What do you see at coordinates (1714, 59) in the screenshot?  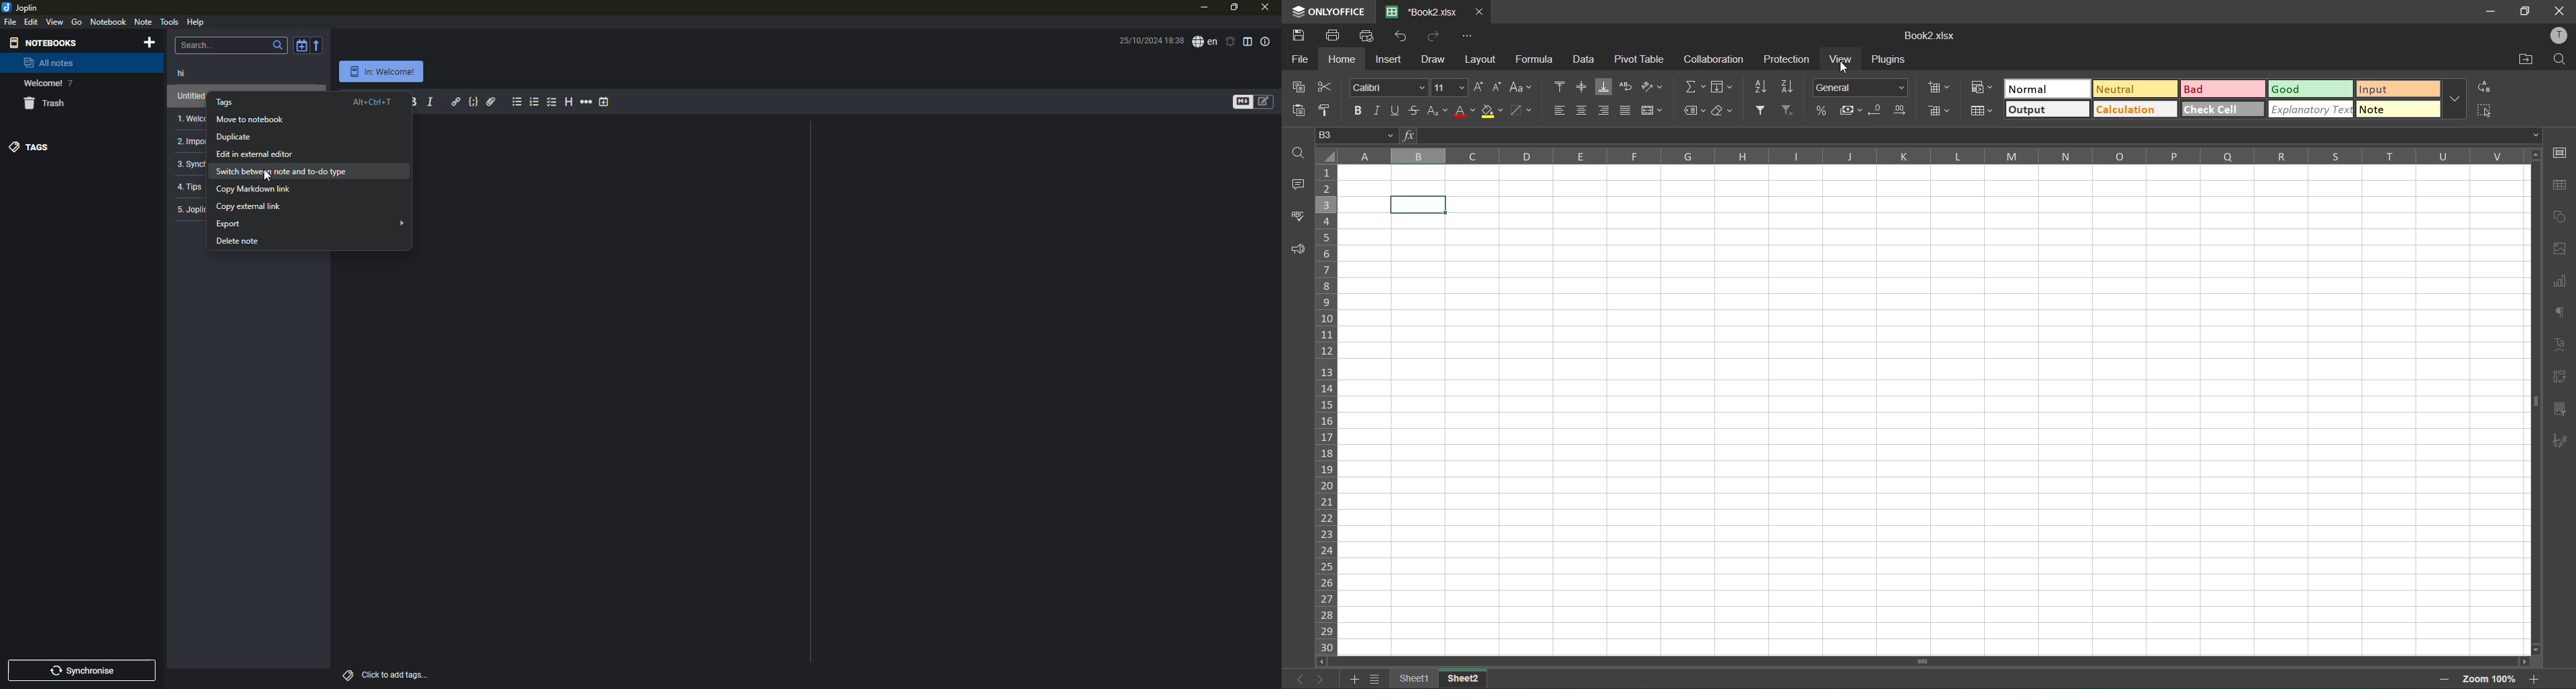 I see `collaboration` at bounding box center [1714, 59].